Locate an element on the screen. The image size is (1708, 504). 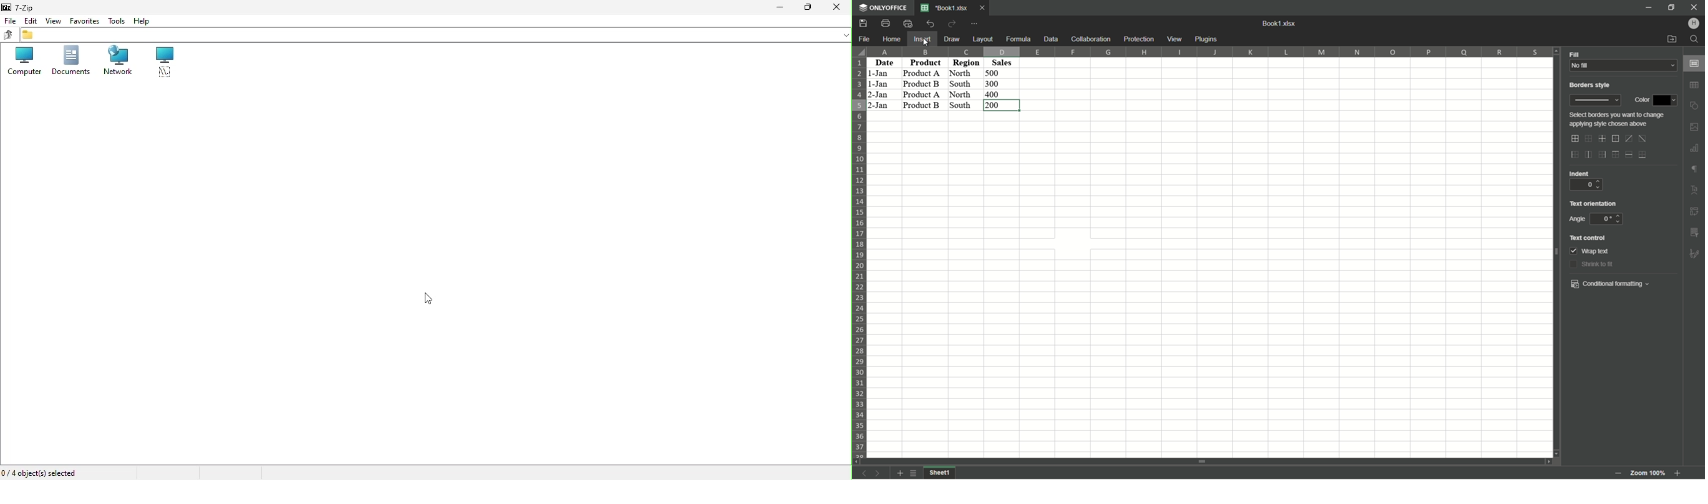
Help is located at coordinates (146, 19).